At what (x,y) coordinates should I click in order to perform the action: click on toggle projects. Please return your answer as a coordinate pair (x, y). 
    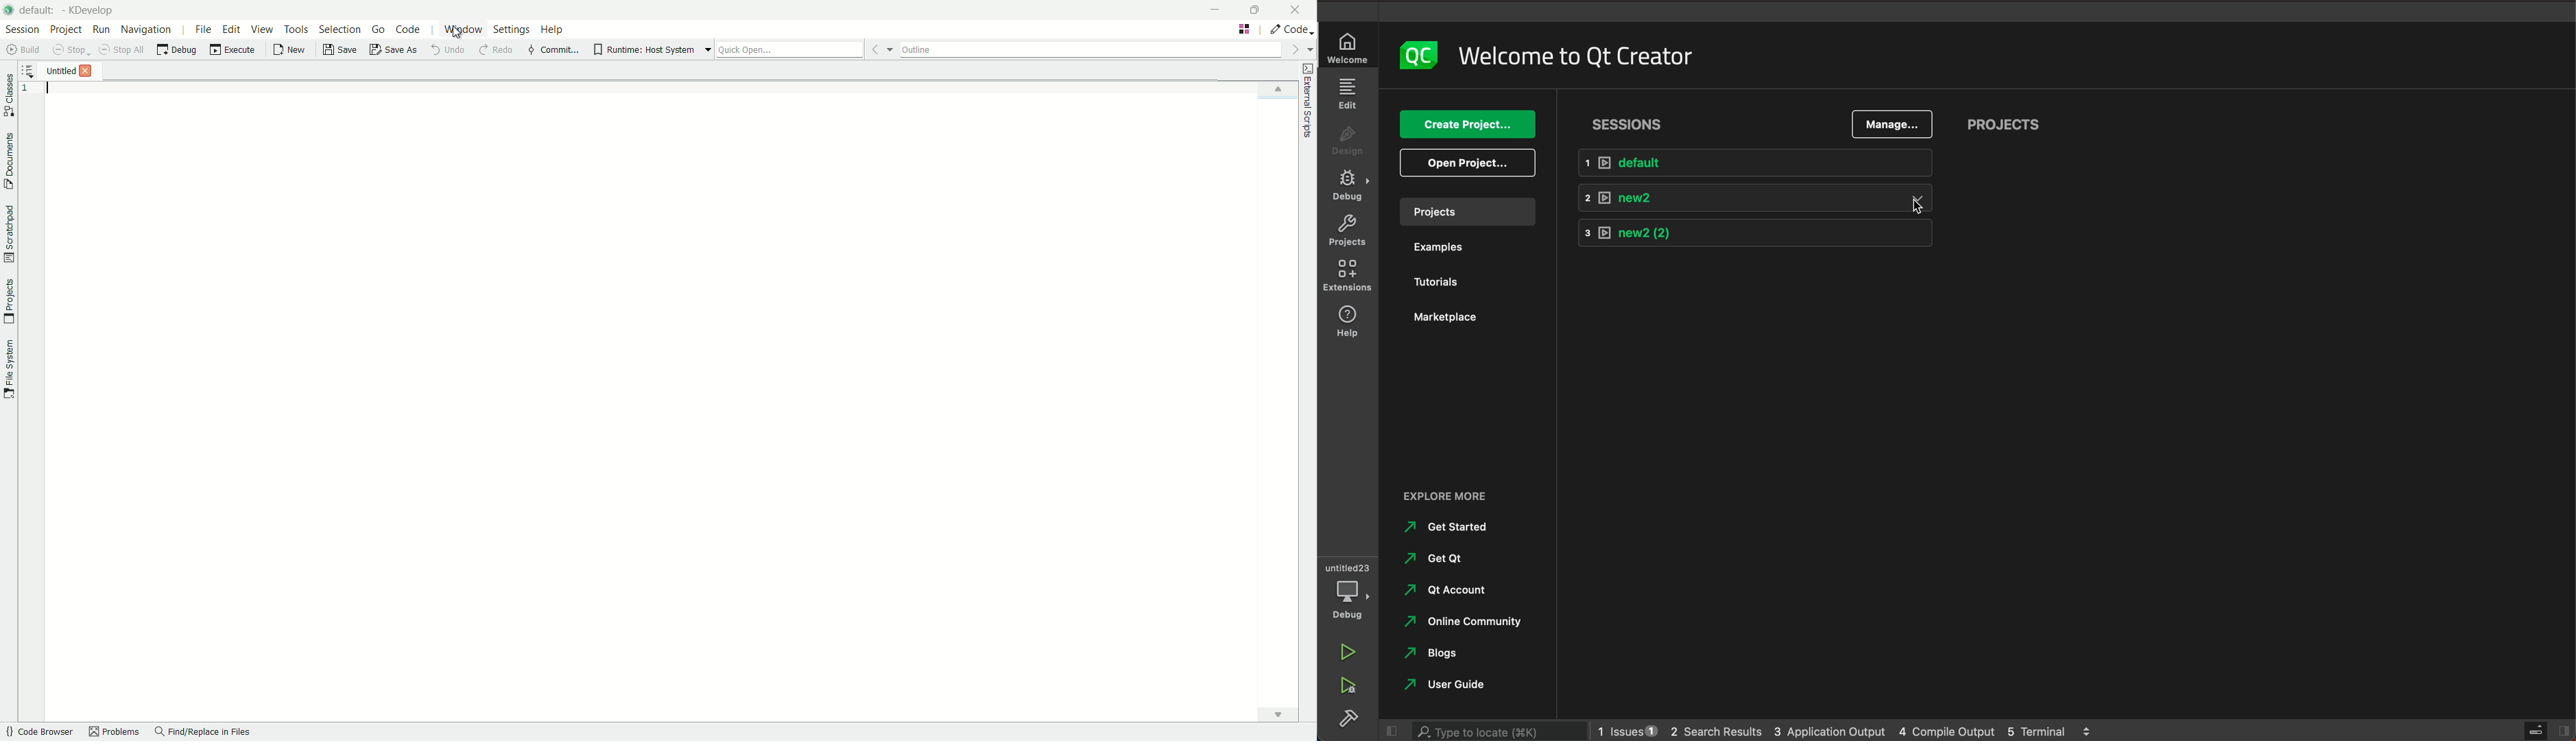
    Looking at the image, I should click on (8, 302).